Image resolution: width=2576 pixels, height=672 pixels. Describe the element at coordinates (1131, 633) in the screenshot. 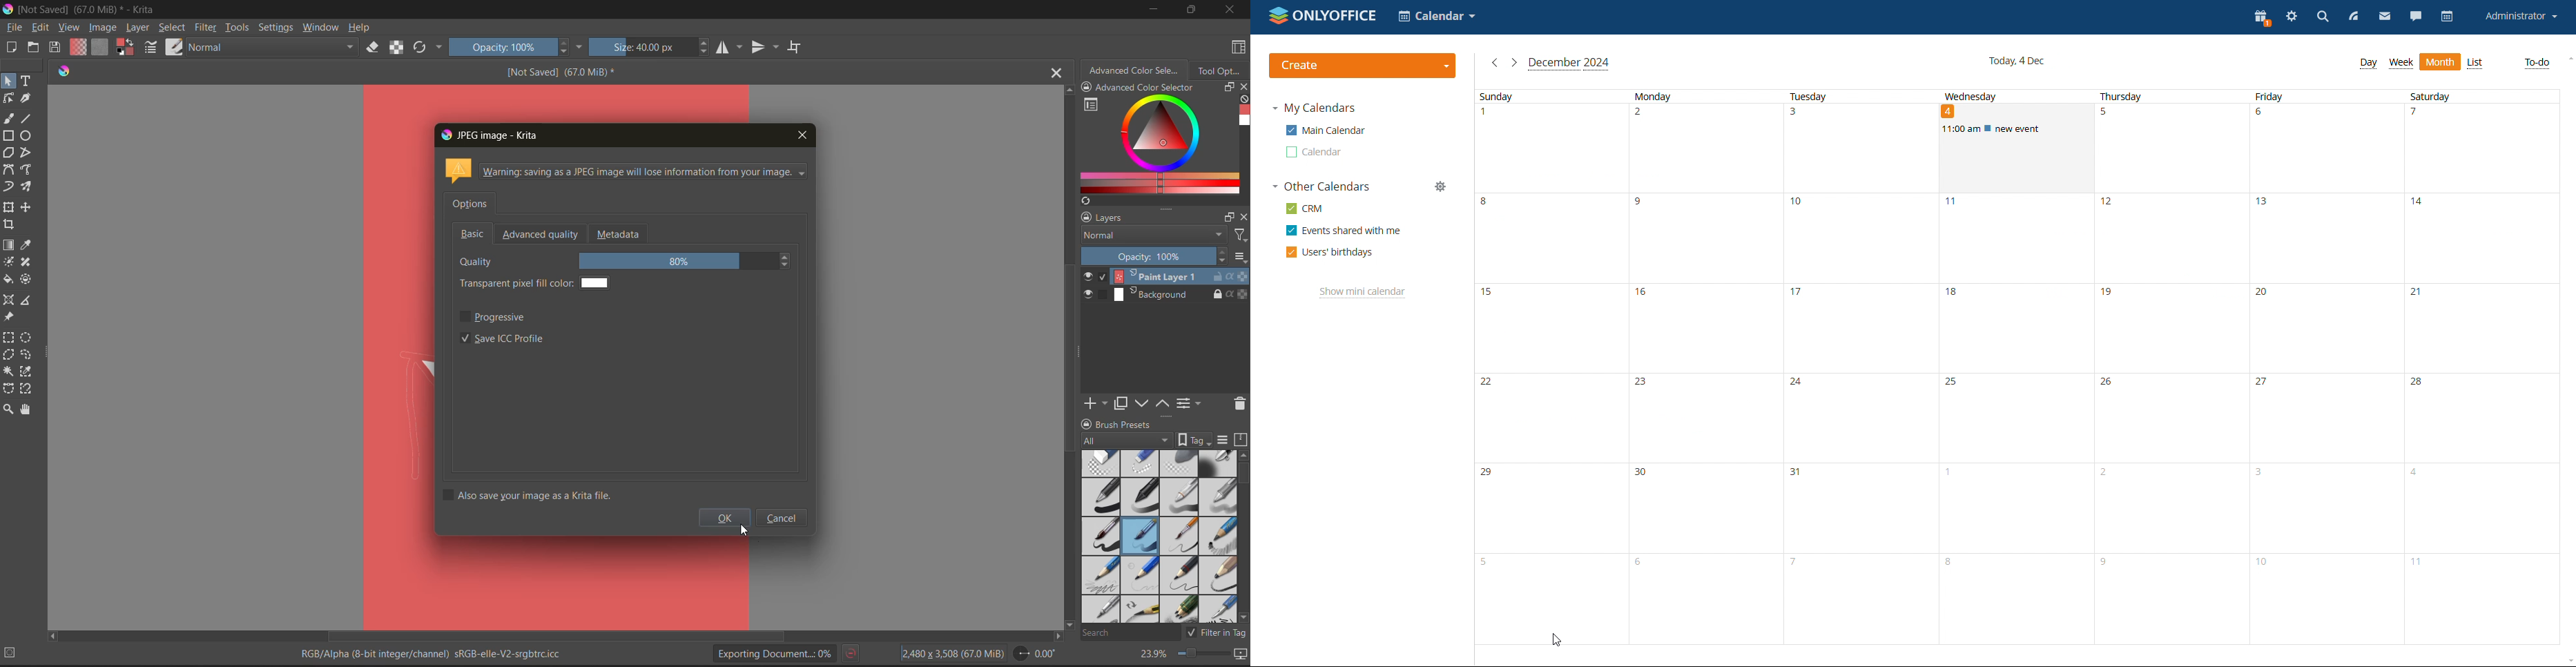

I see `search` at that location.